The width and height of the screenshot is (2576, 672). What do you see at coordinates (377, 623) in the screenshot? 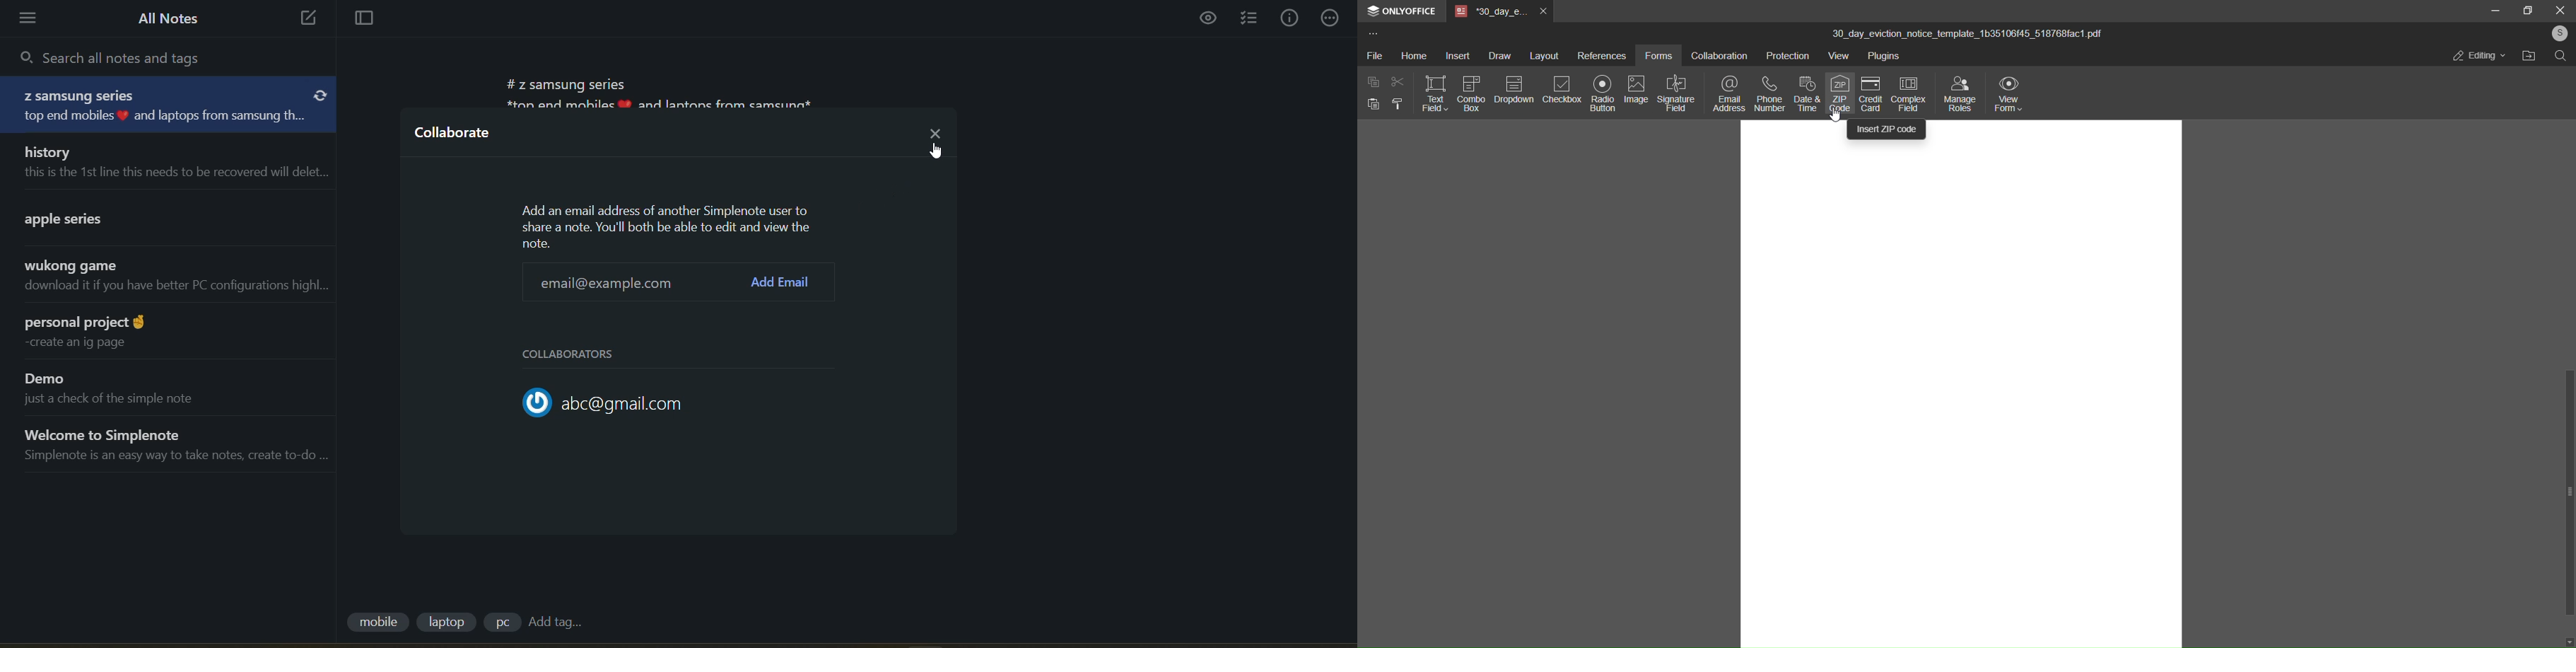
I see `tag 1` at bounding box center [377, 623].